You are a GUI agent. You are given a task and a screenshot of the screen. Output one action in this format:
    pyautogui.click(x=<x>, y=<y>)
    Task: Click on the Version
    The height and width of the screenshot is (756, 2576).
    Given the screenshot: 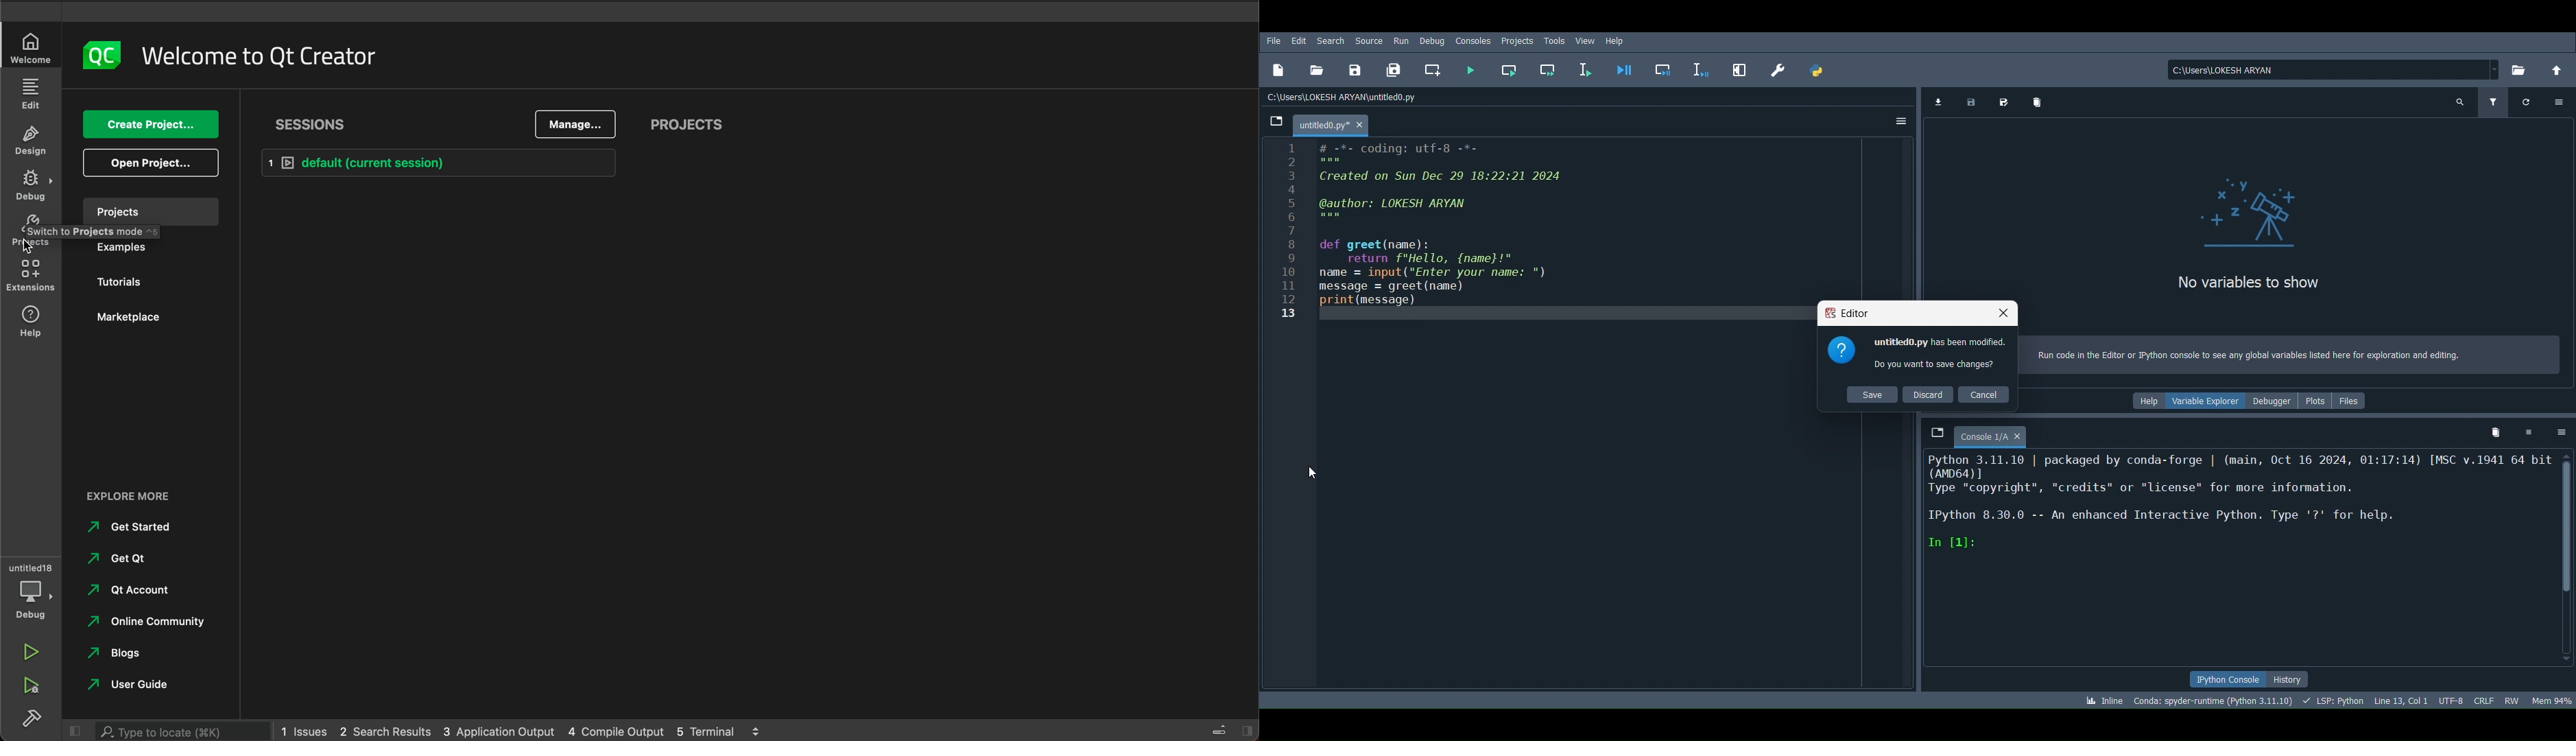 What is the action you would take?
    pyautogui.click(x=2213, y=700)
    